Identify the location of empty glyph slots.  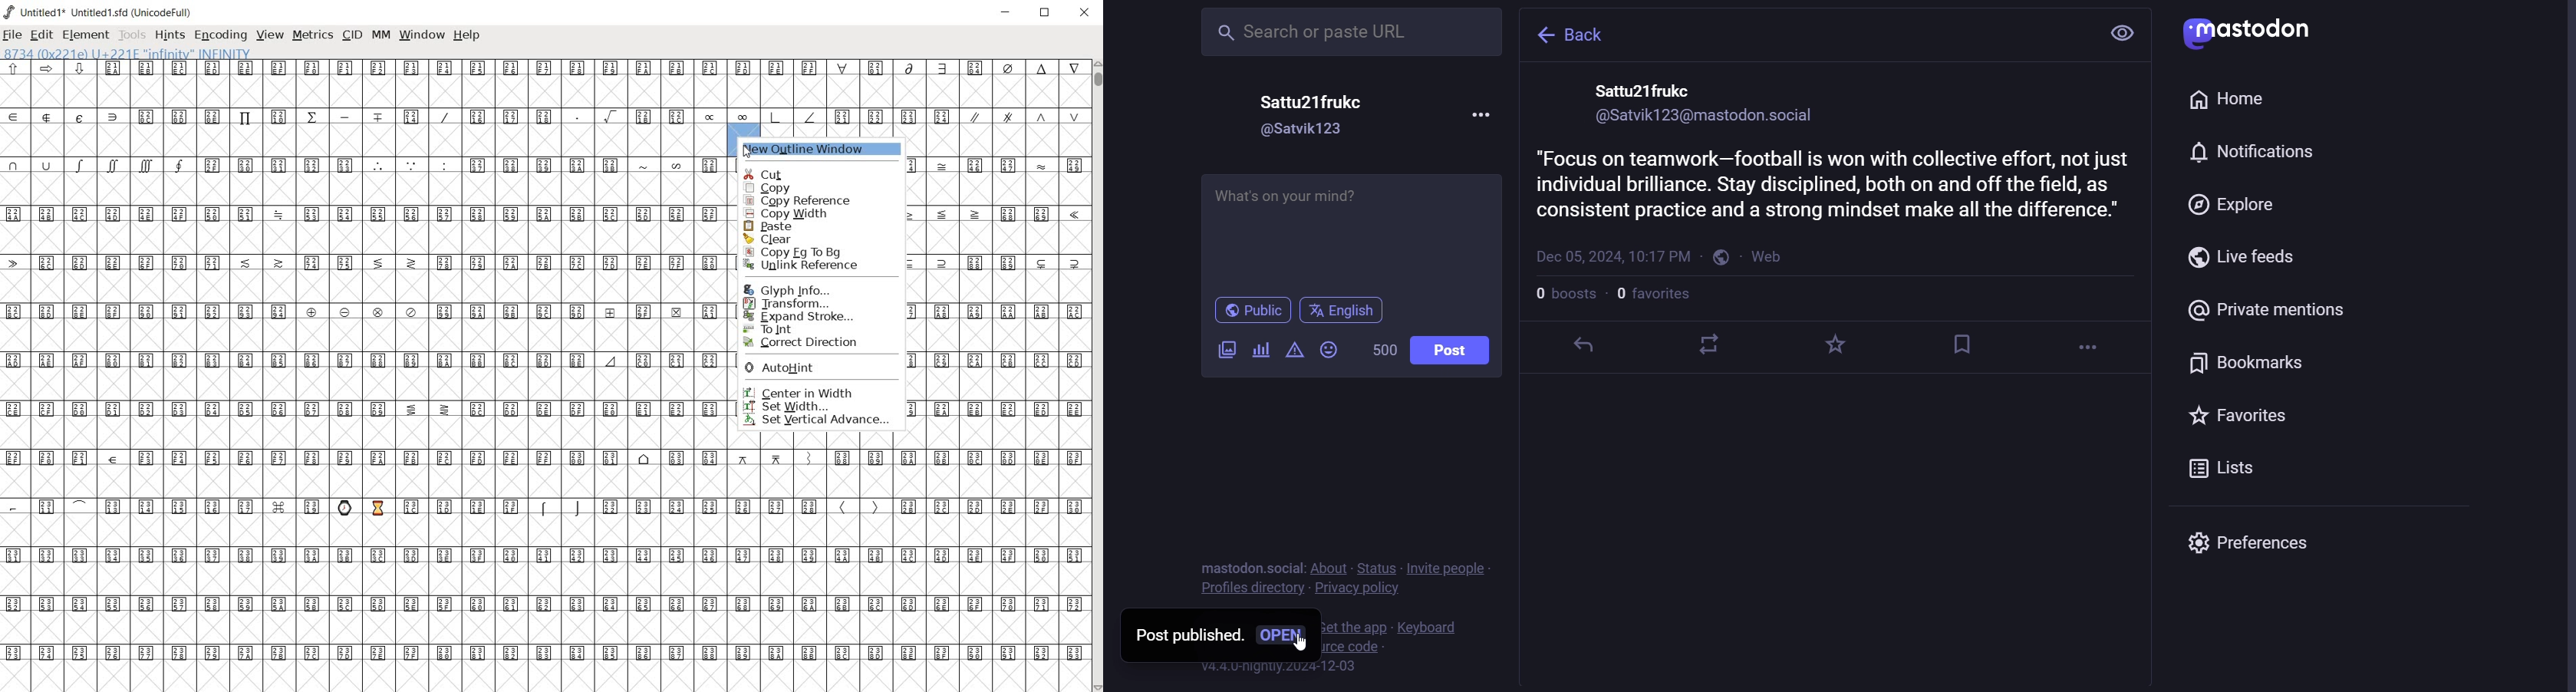
(998, 140).